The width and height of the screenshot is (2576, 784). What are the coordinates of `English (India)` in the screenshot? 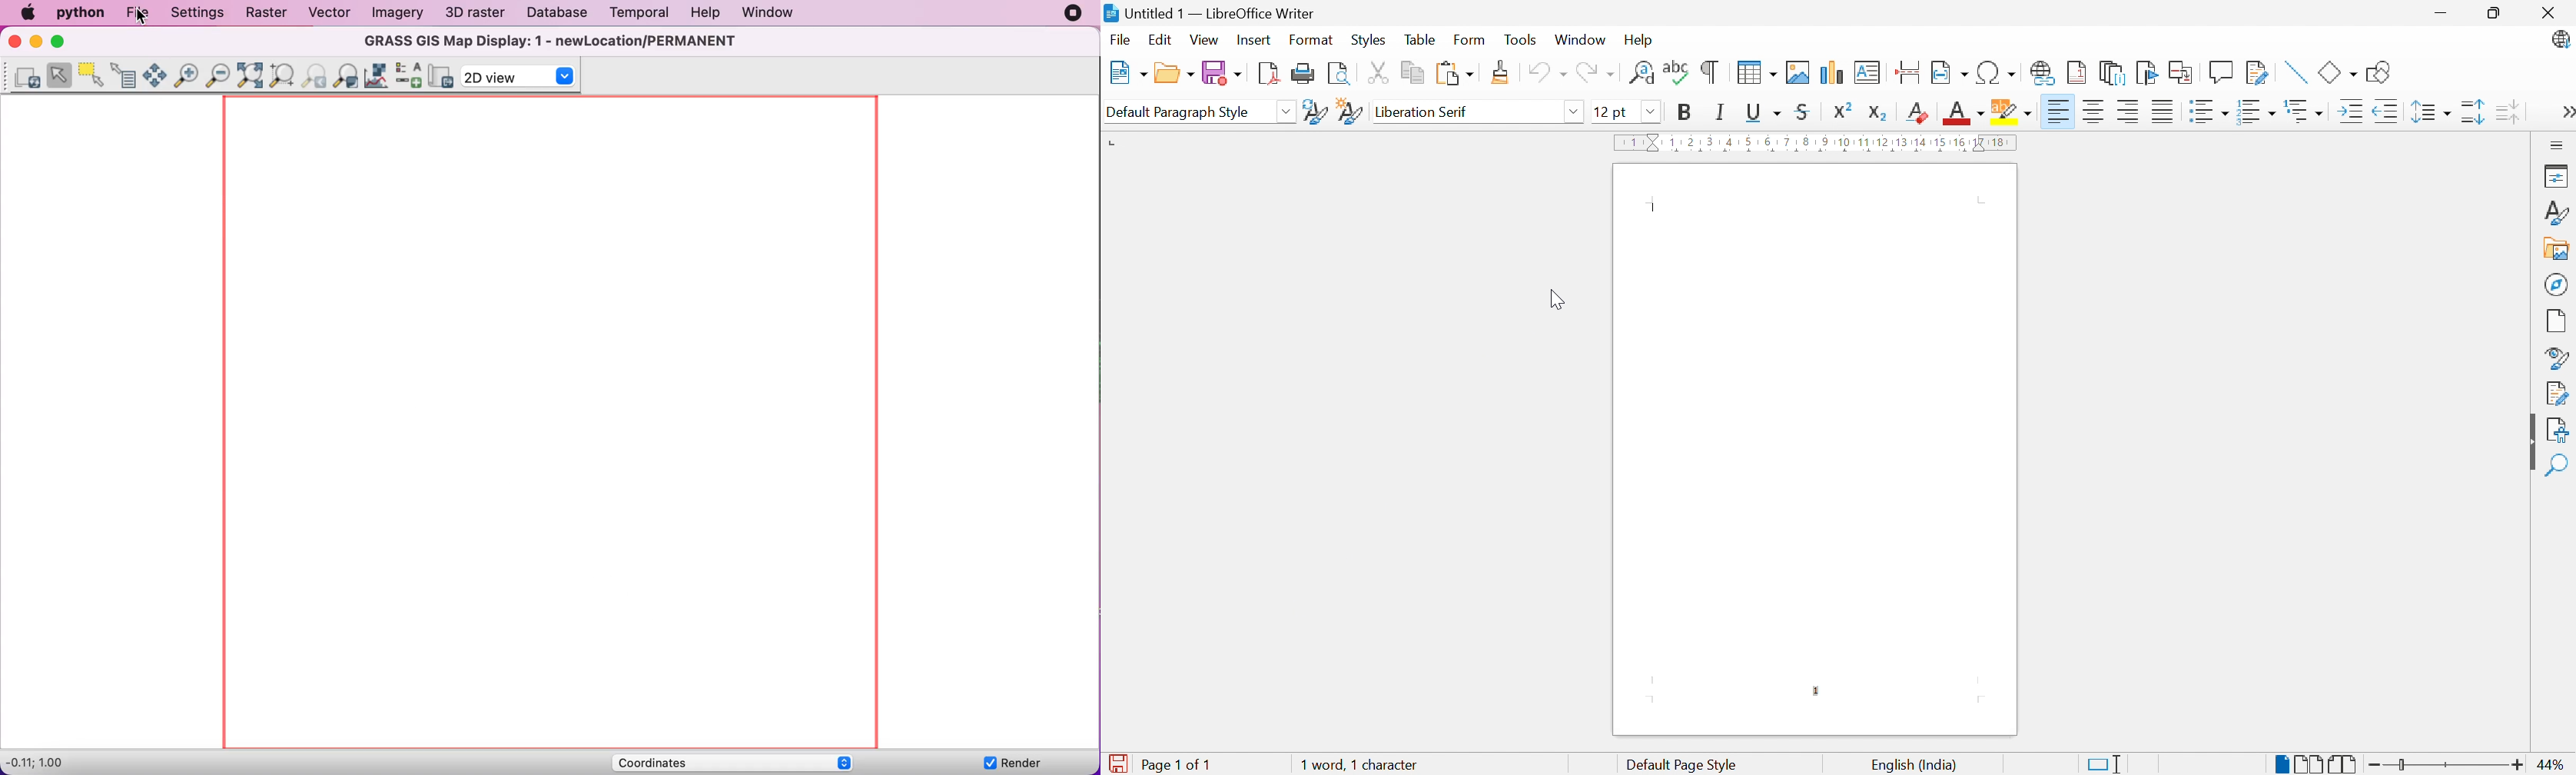 It's located at (1912, 766).